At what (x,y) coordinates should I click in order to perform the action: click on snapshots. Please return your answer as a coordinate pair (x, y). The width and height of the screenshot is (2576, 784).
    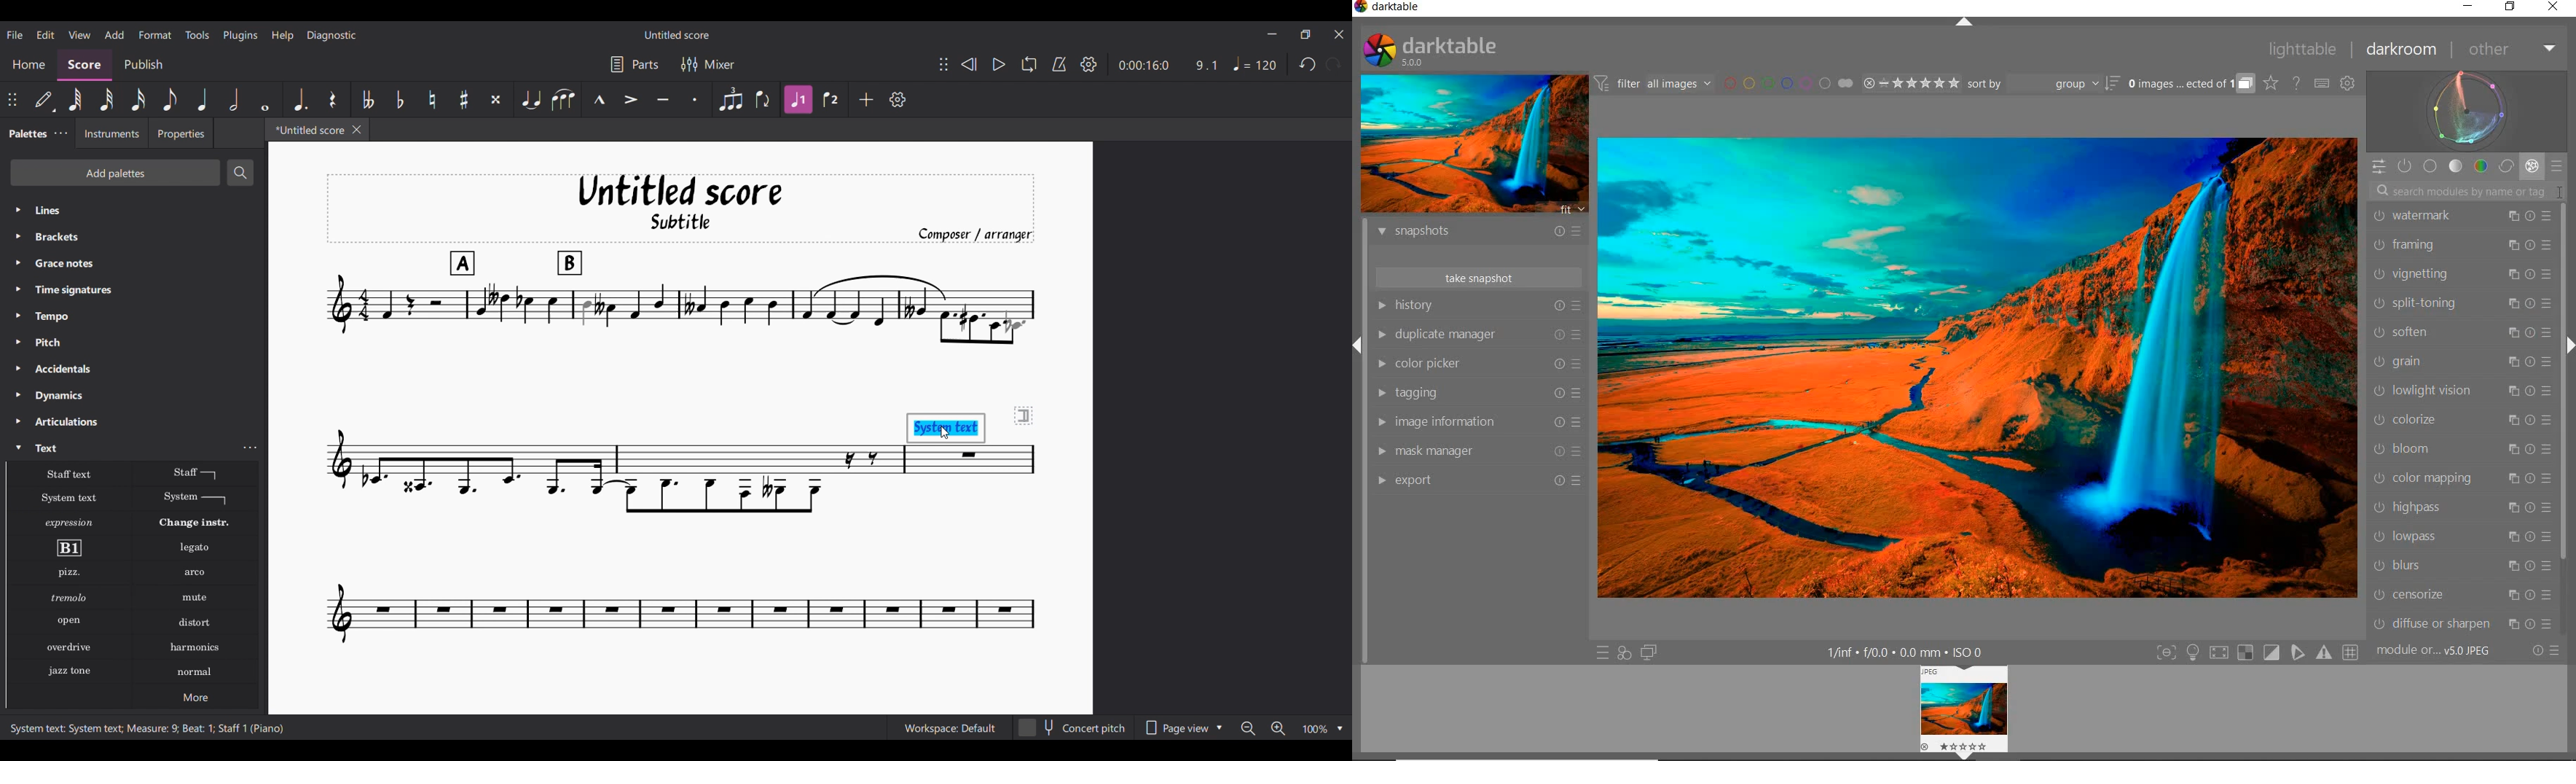
    Looking at the image, I should click on (1483, 233).